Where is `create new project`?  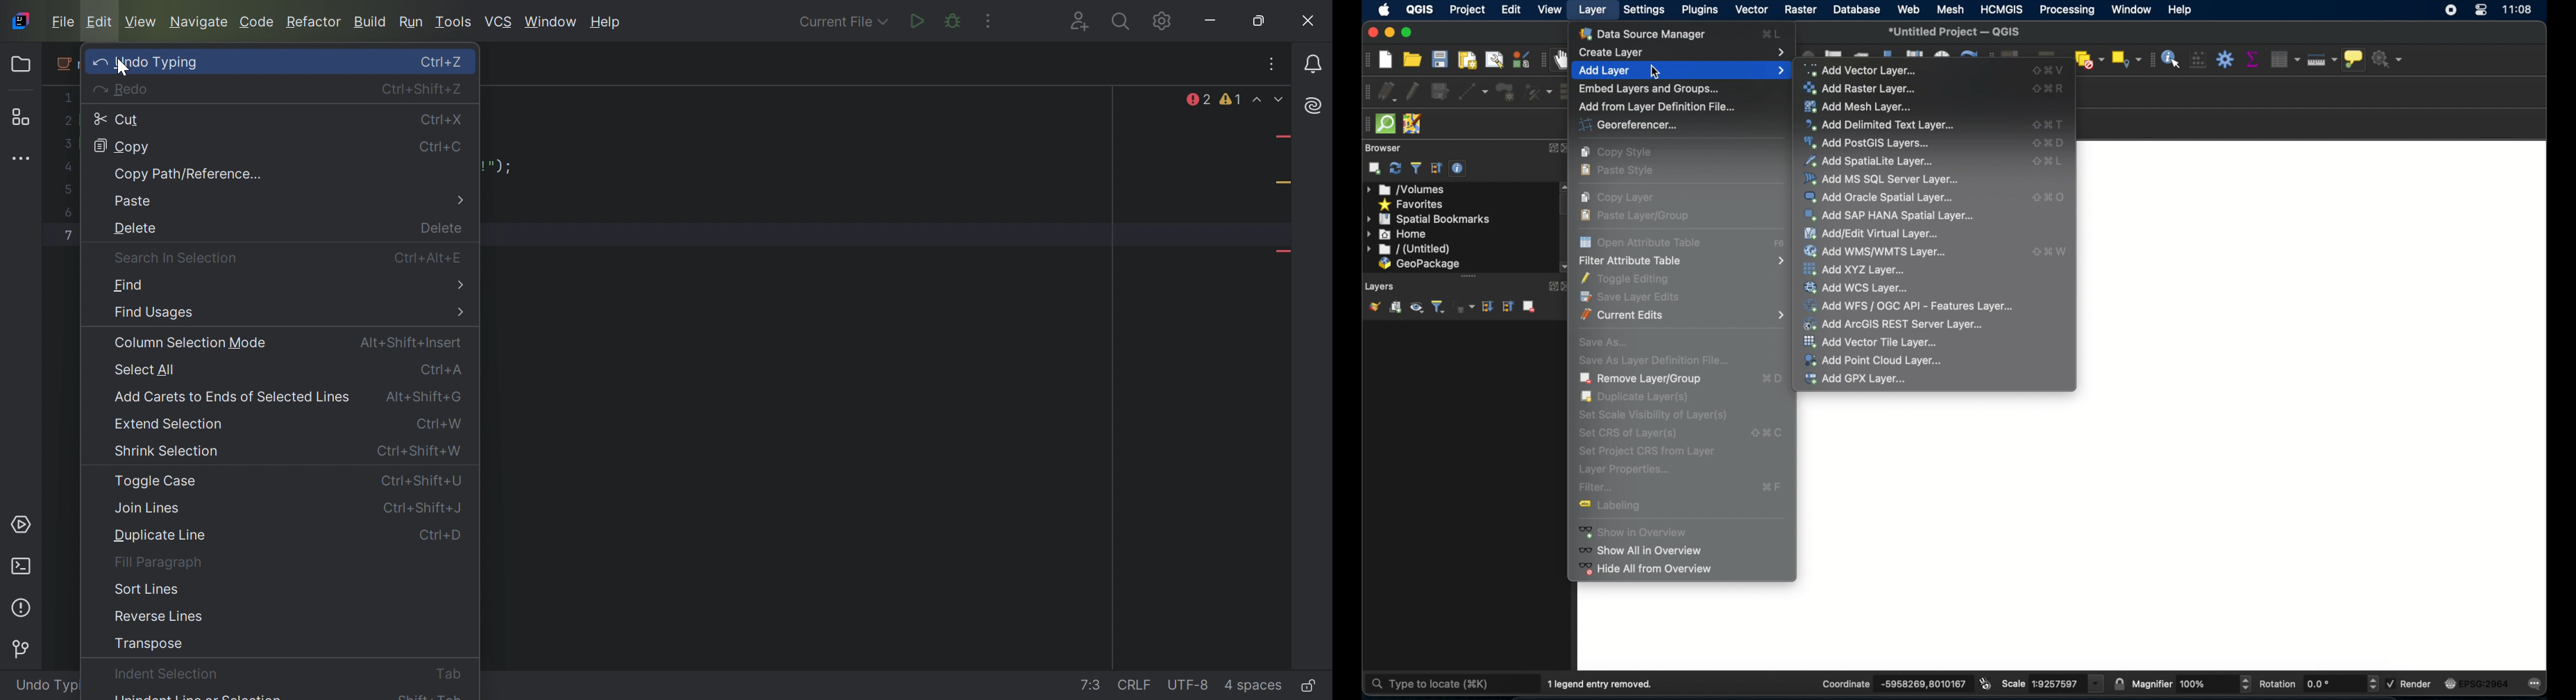
create new project is located at coordinates (1385, 60).